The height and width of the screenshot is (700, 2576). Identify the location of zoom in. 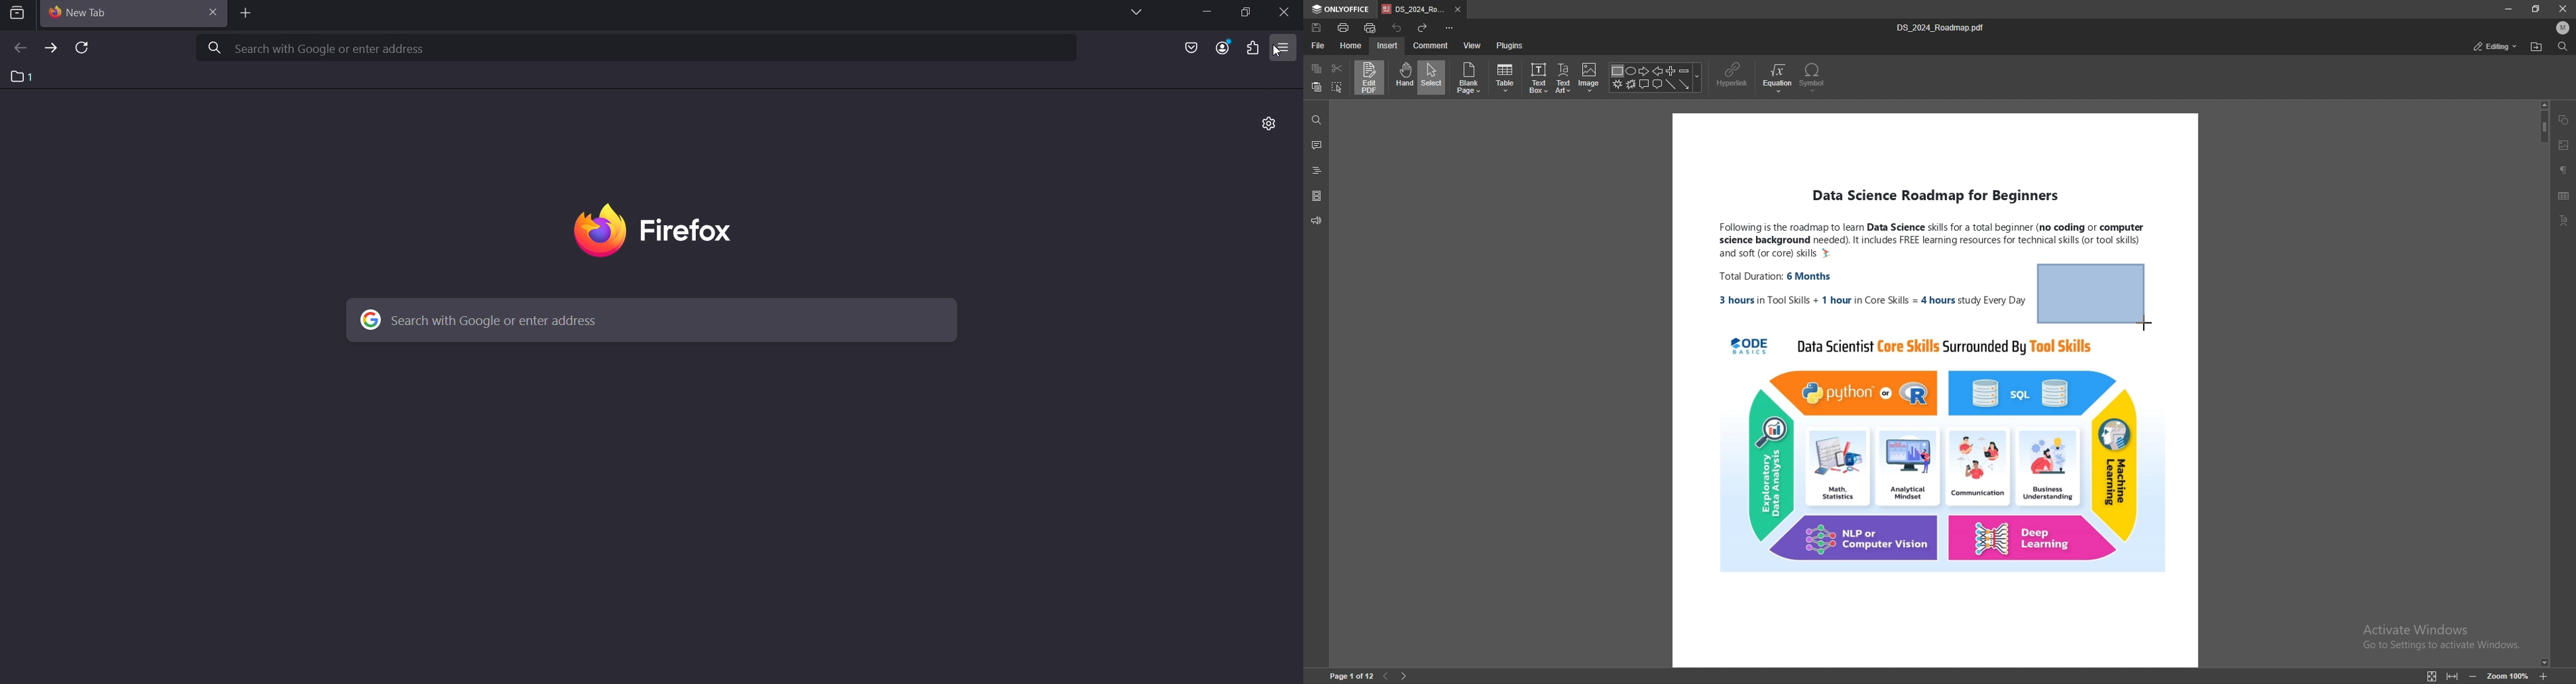
(2544, 677).